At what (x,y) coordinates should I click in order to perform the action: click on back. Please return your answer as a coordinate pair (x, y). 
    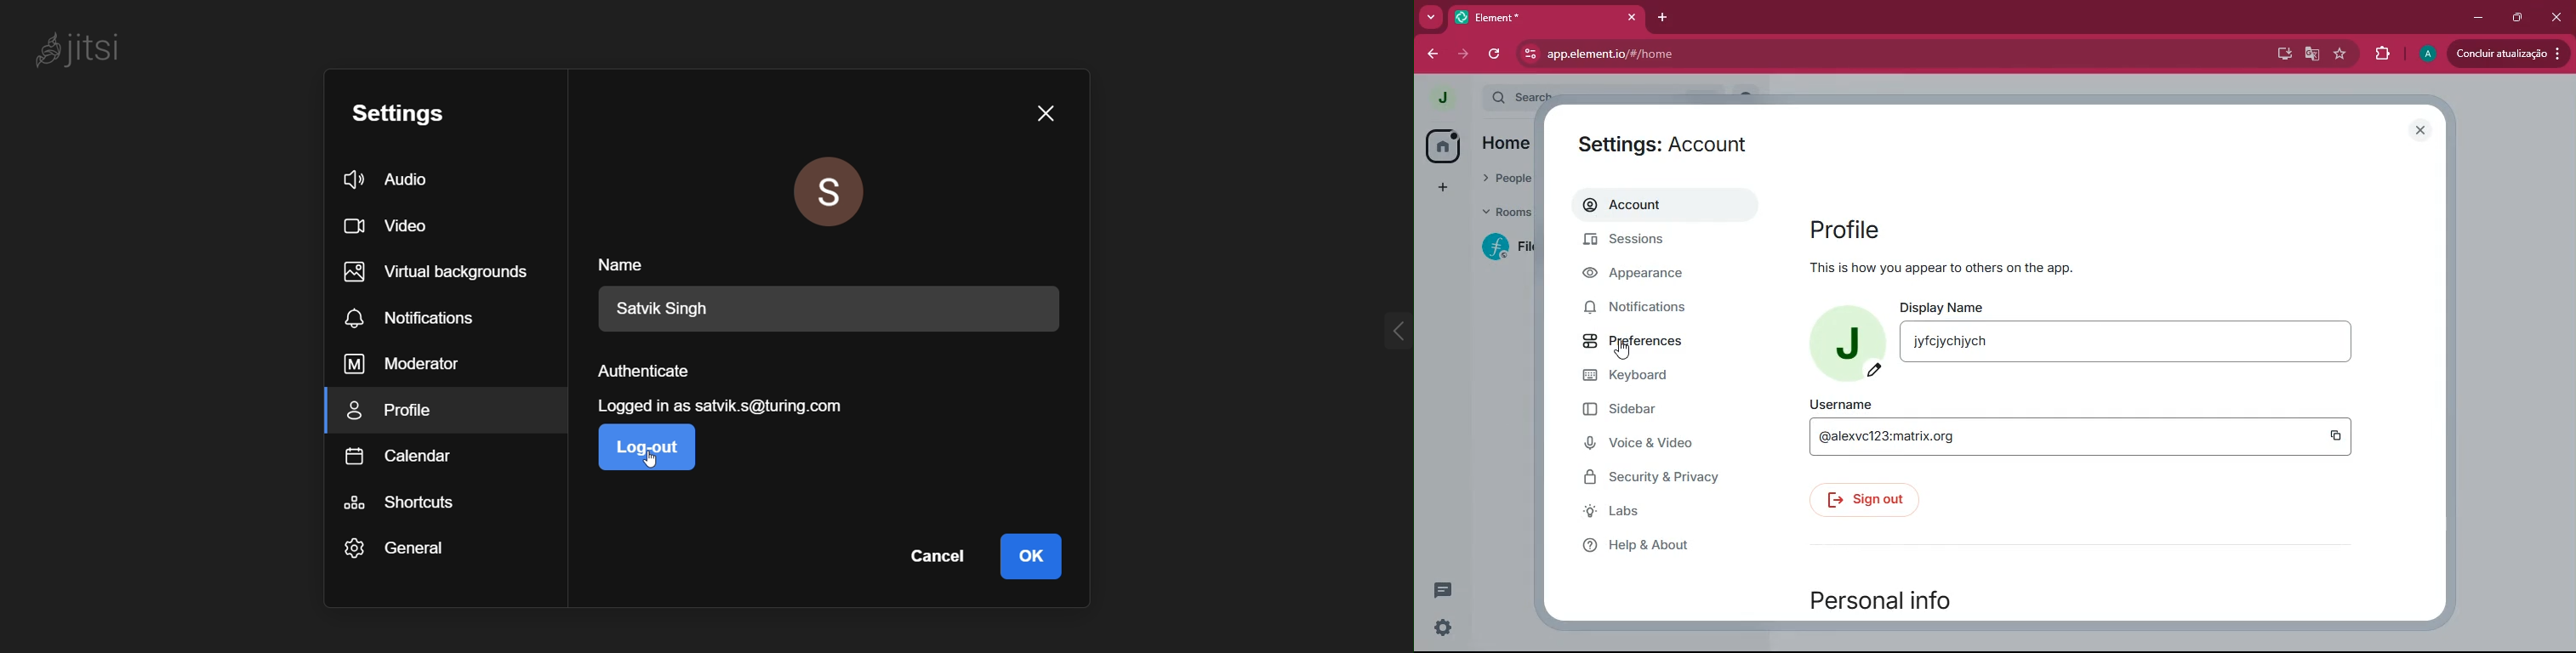
    Looking at the image, I should click on (1430, 54).